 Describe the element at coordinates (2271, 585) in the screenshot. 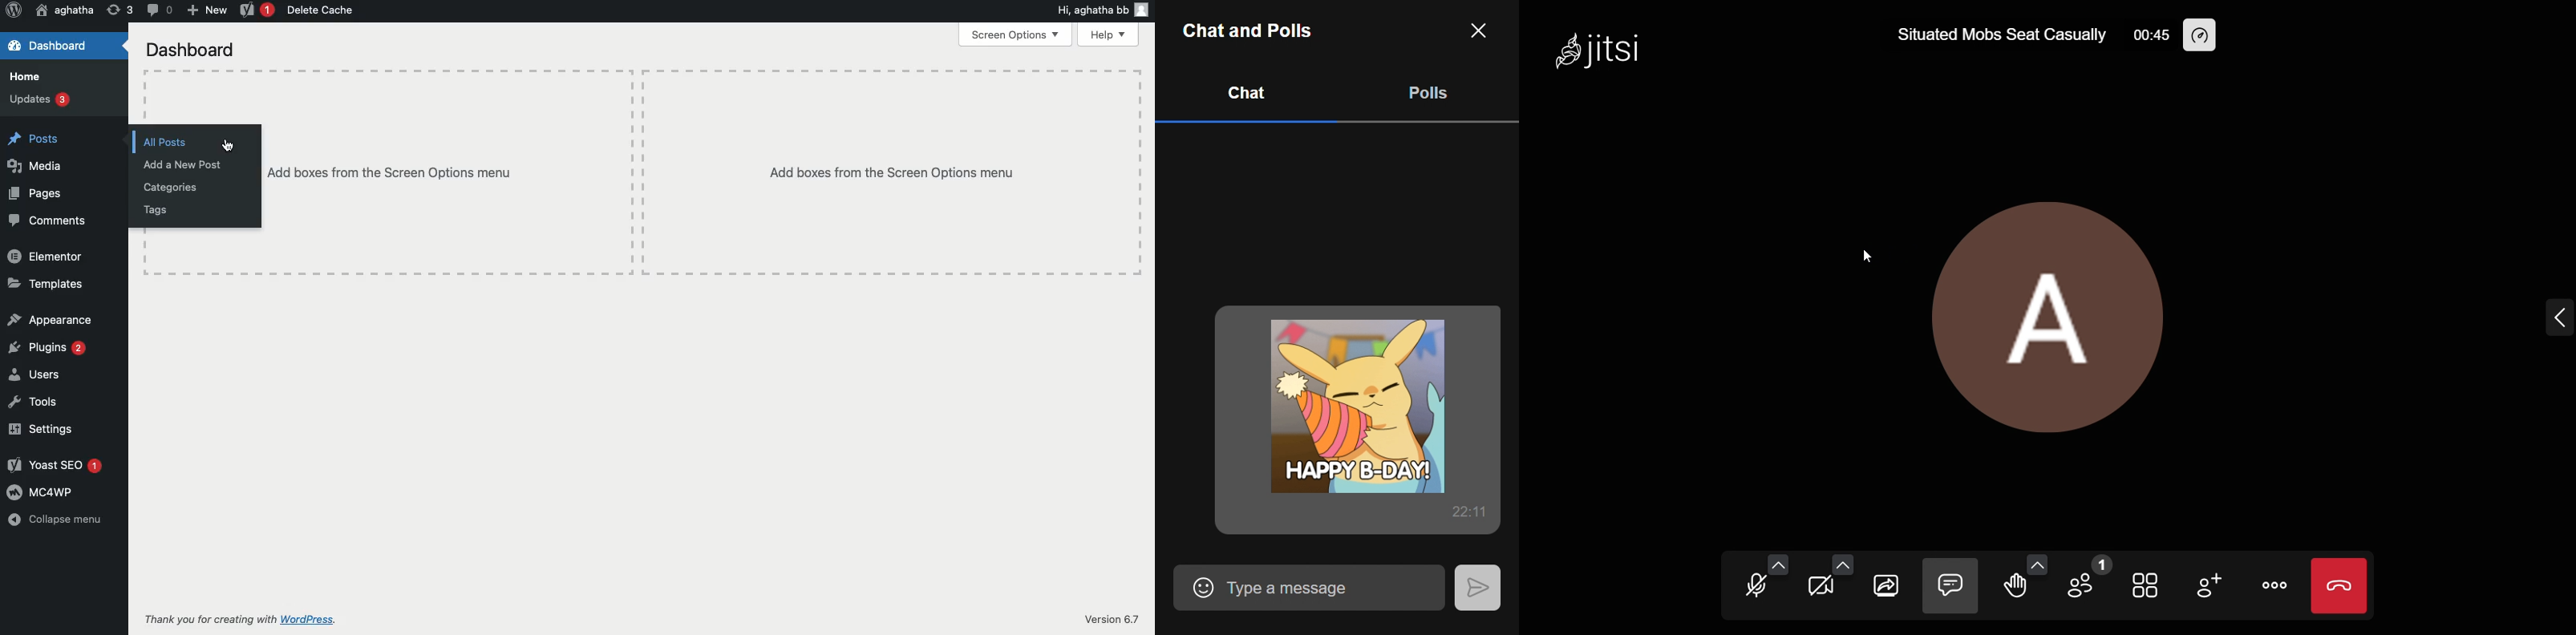

I see `more actions` at that location.